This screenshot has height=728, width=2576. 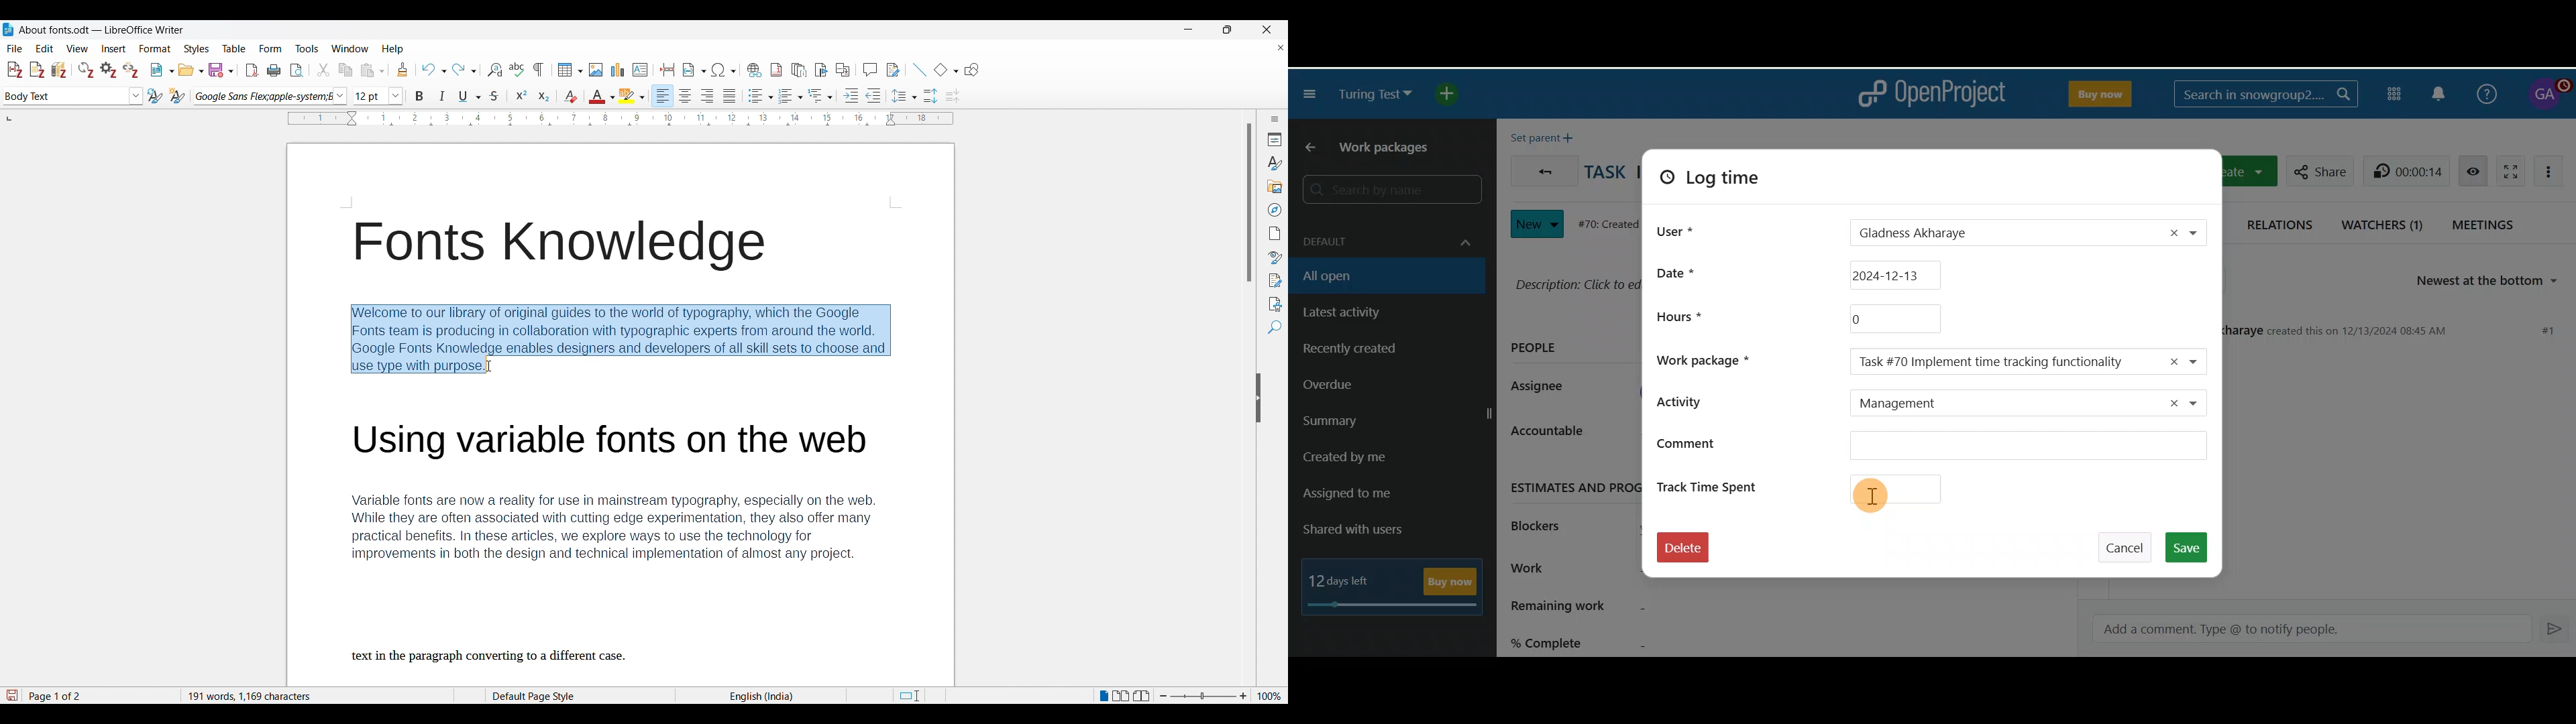 I want to click on Copy, so click(x=345, y=70).